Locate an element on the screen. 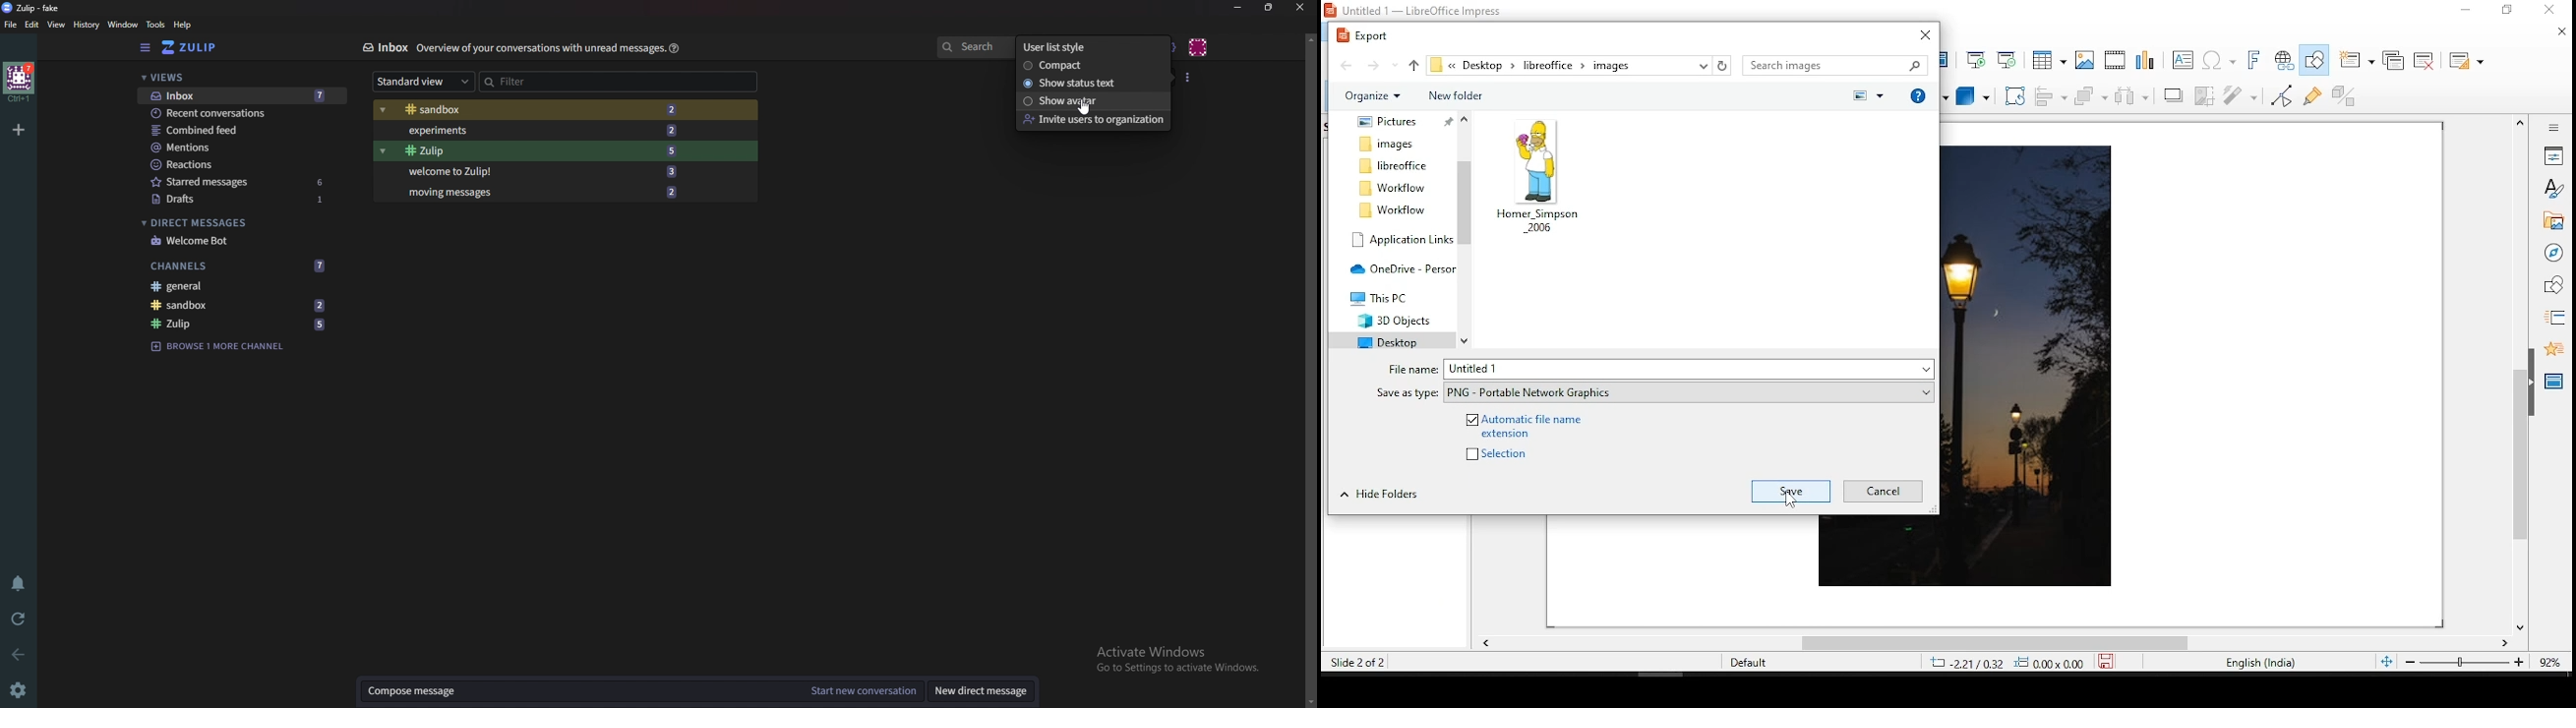 The image size is (2576, 728). scroll bar is located at coordinates (1466, 229).